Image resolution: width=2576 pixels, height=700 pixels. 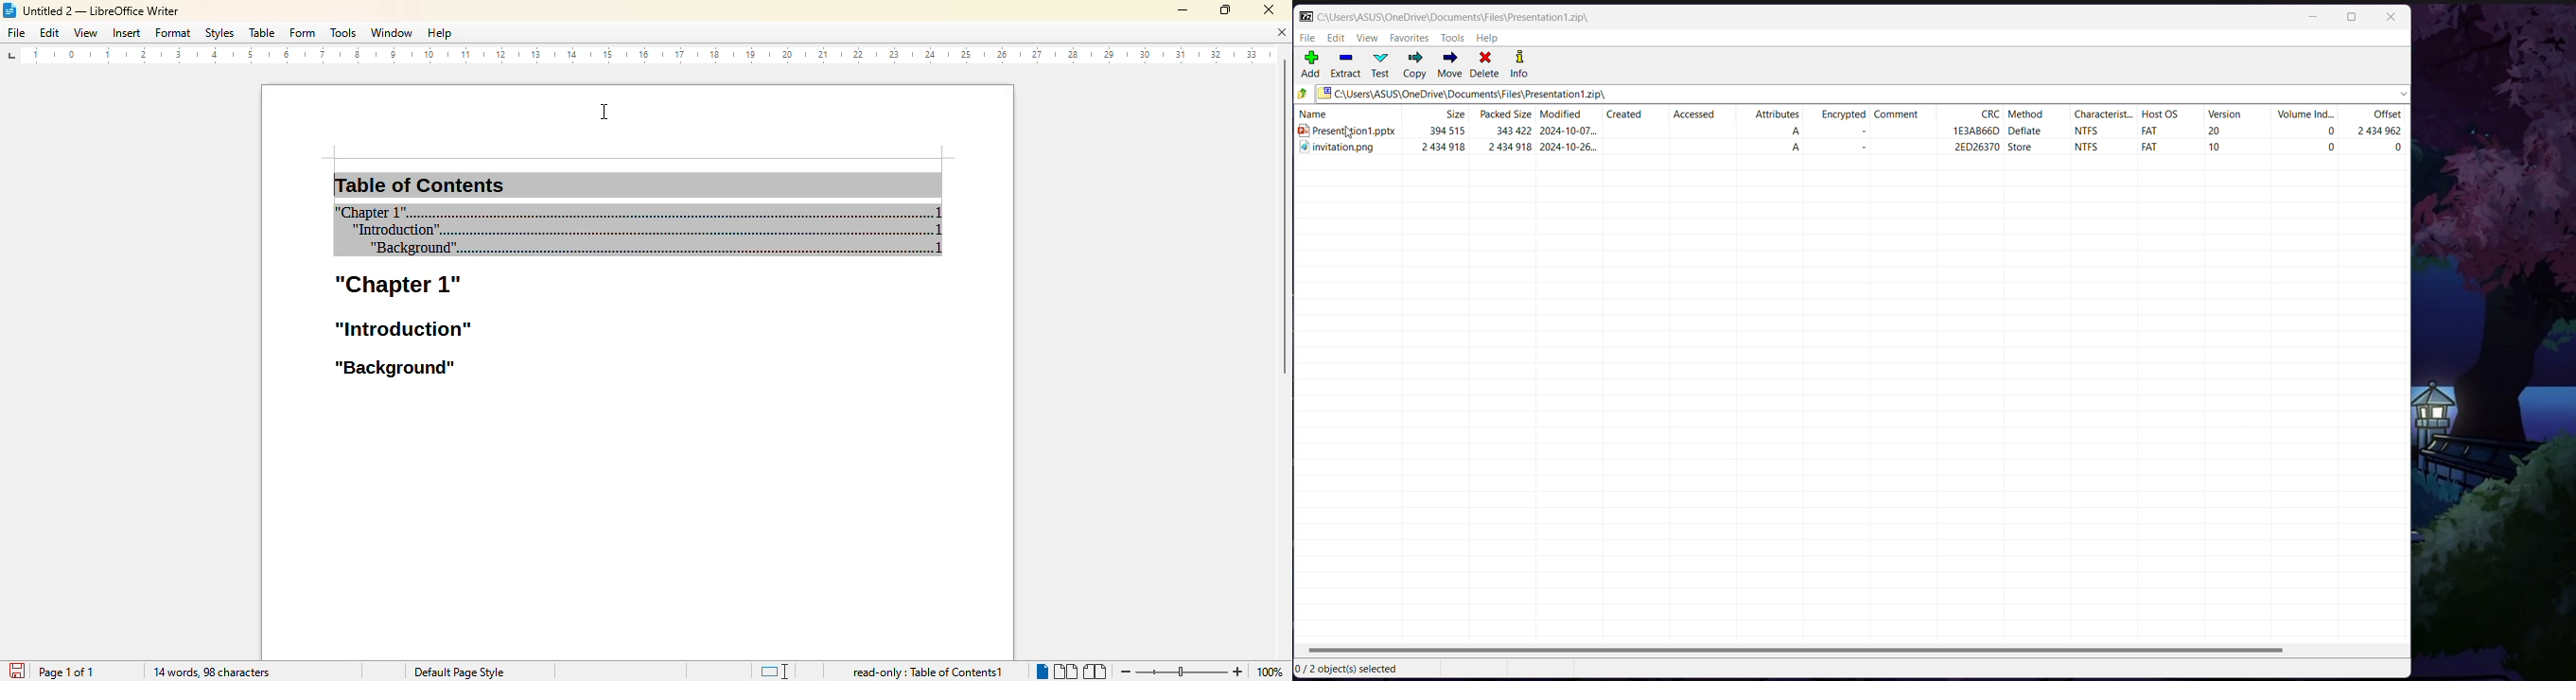 I want to click on Close, so click(x=2394, y=17).